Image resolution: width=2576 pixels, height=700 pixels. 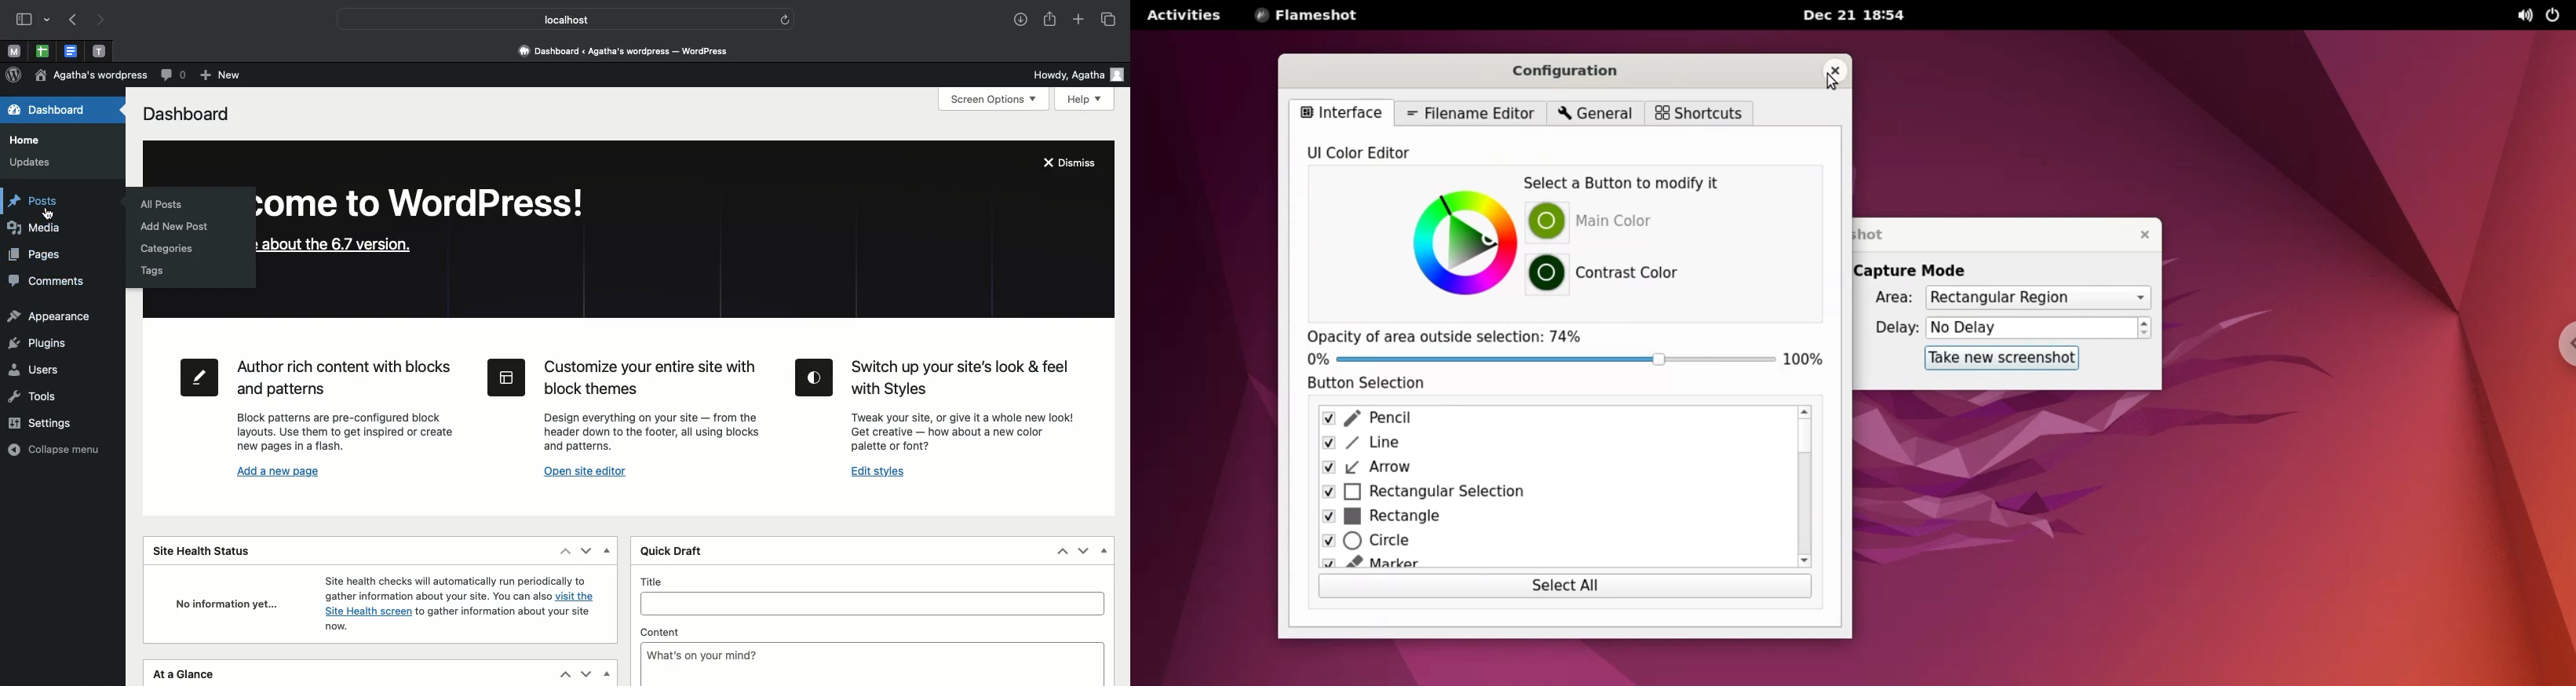 I want to click on No information yet, so click(x=222, y=604).